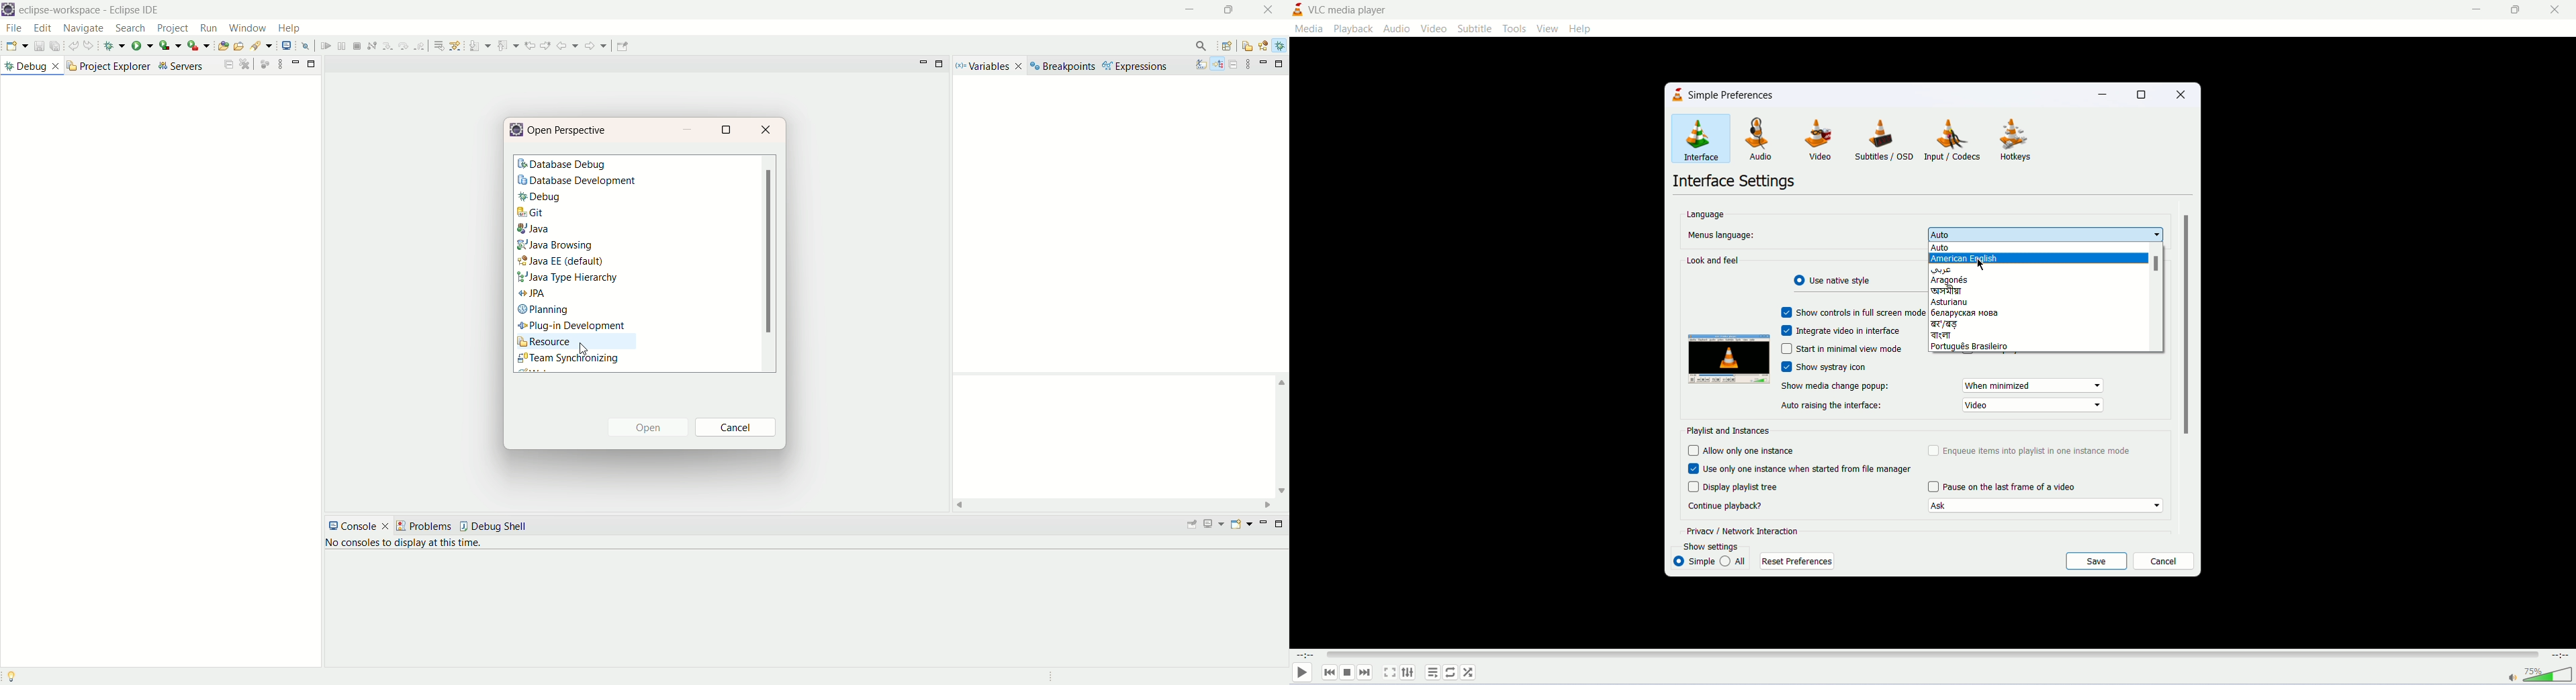 This screenshot has width=2576, height=700. I want to click on toggle loop, so click(1450, 673).